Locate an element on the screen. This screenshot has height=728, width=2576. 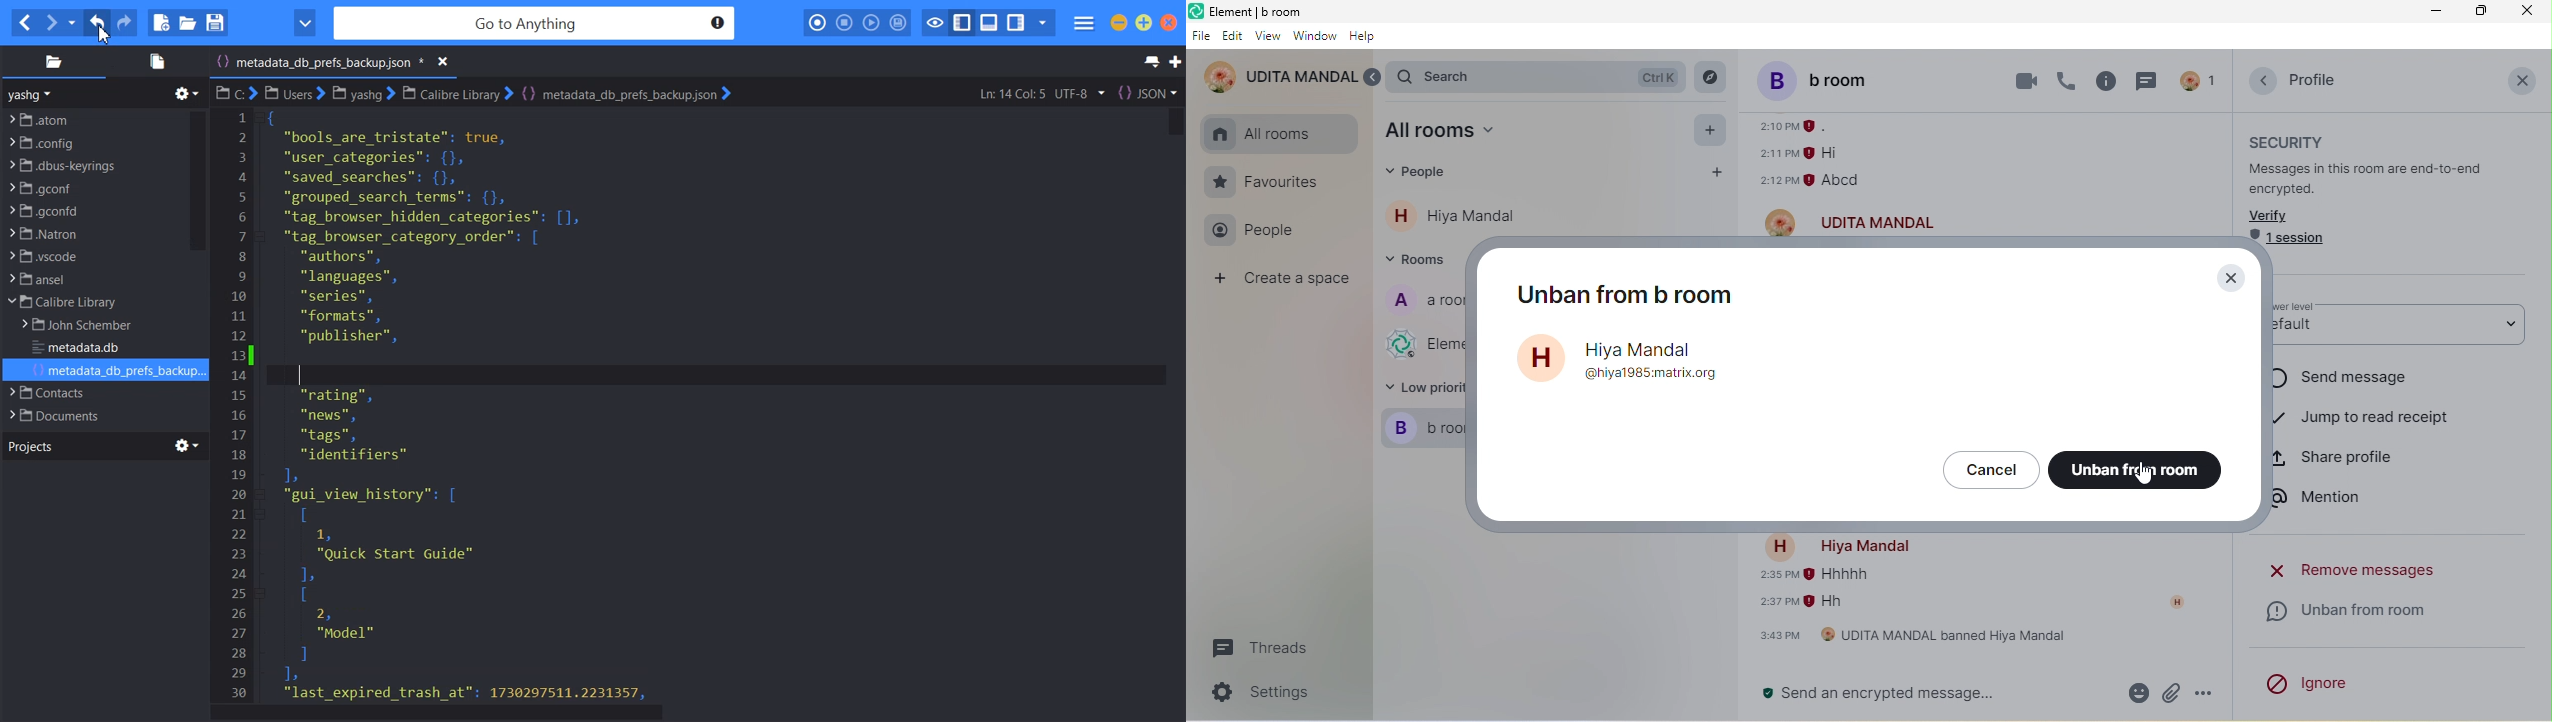
window is located at coordinates (1316, 38).